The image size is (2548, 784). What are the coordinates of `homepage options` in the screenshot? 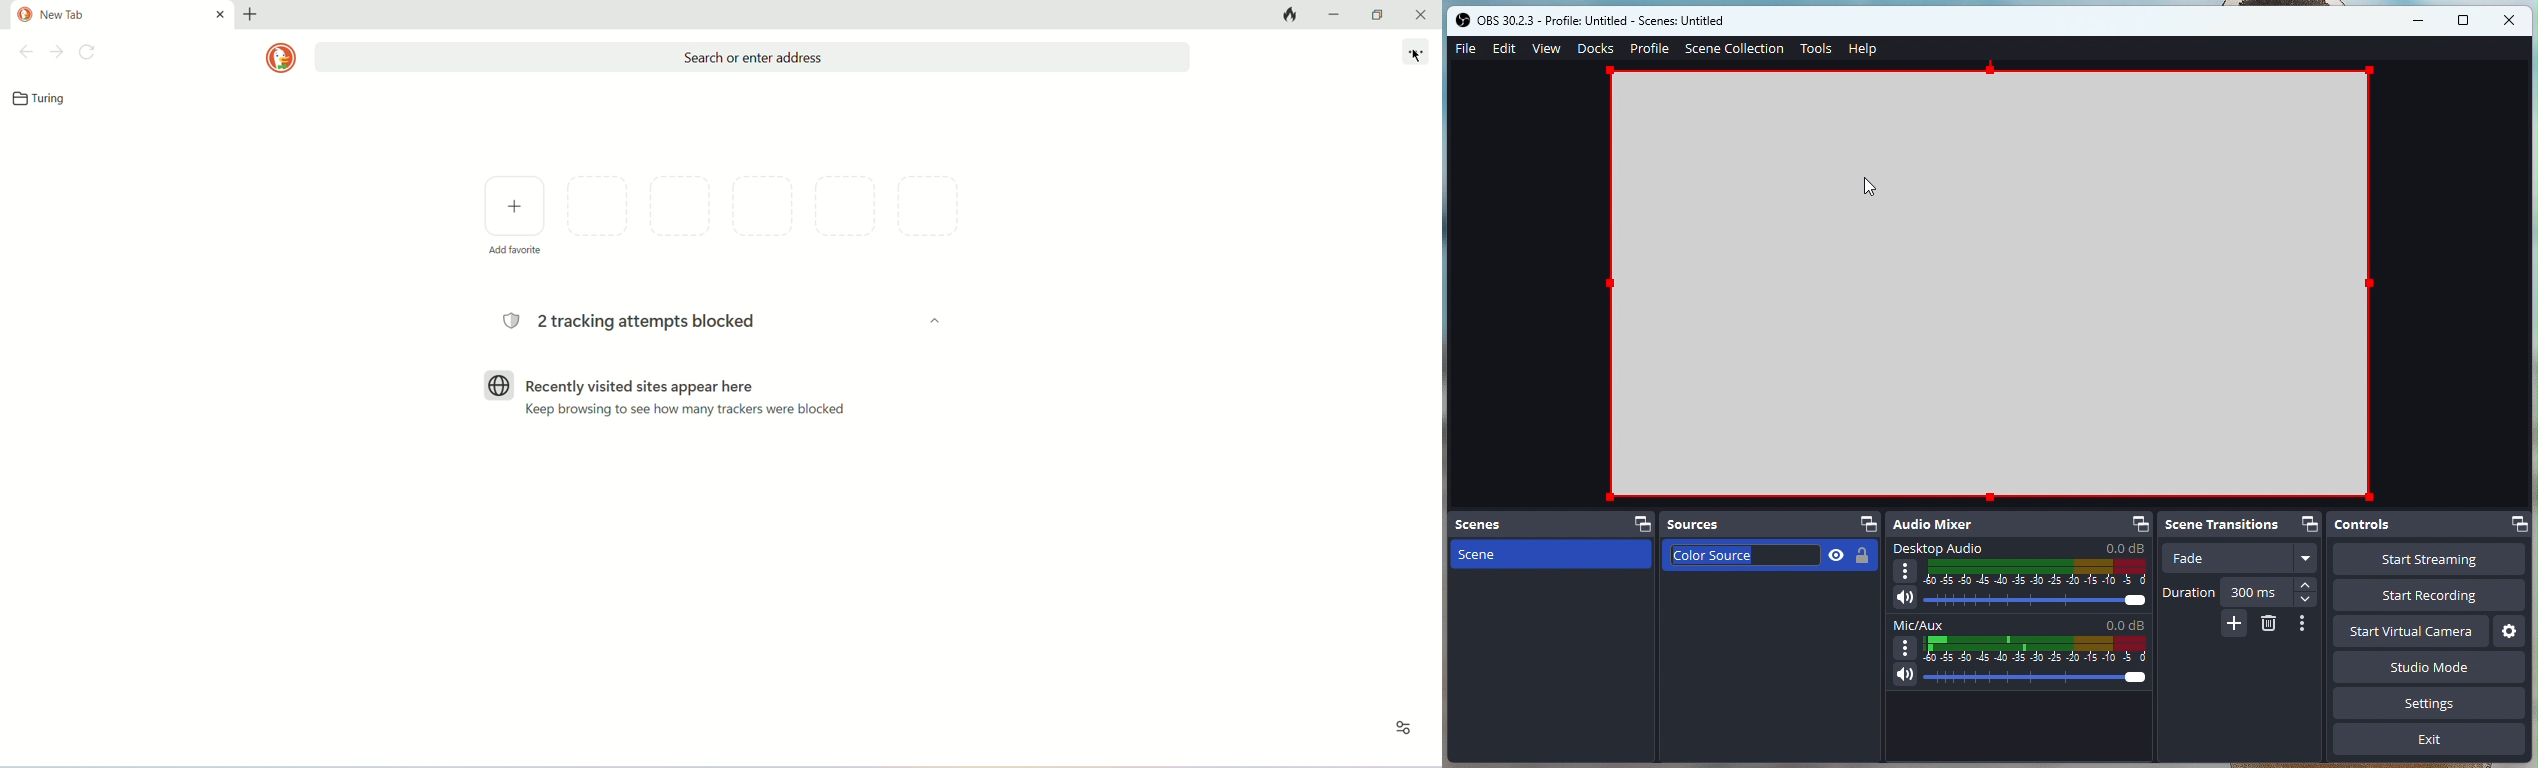 It's located at (1404, 728).